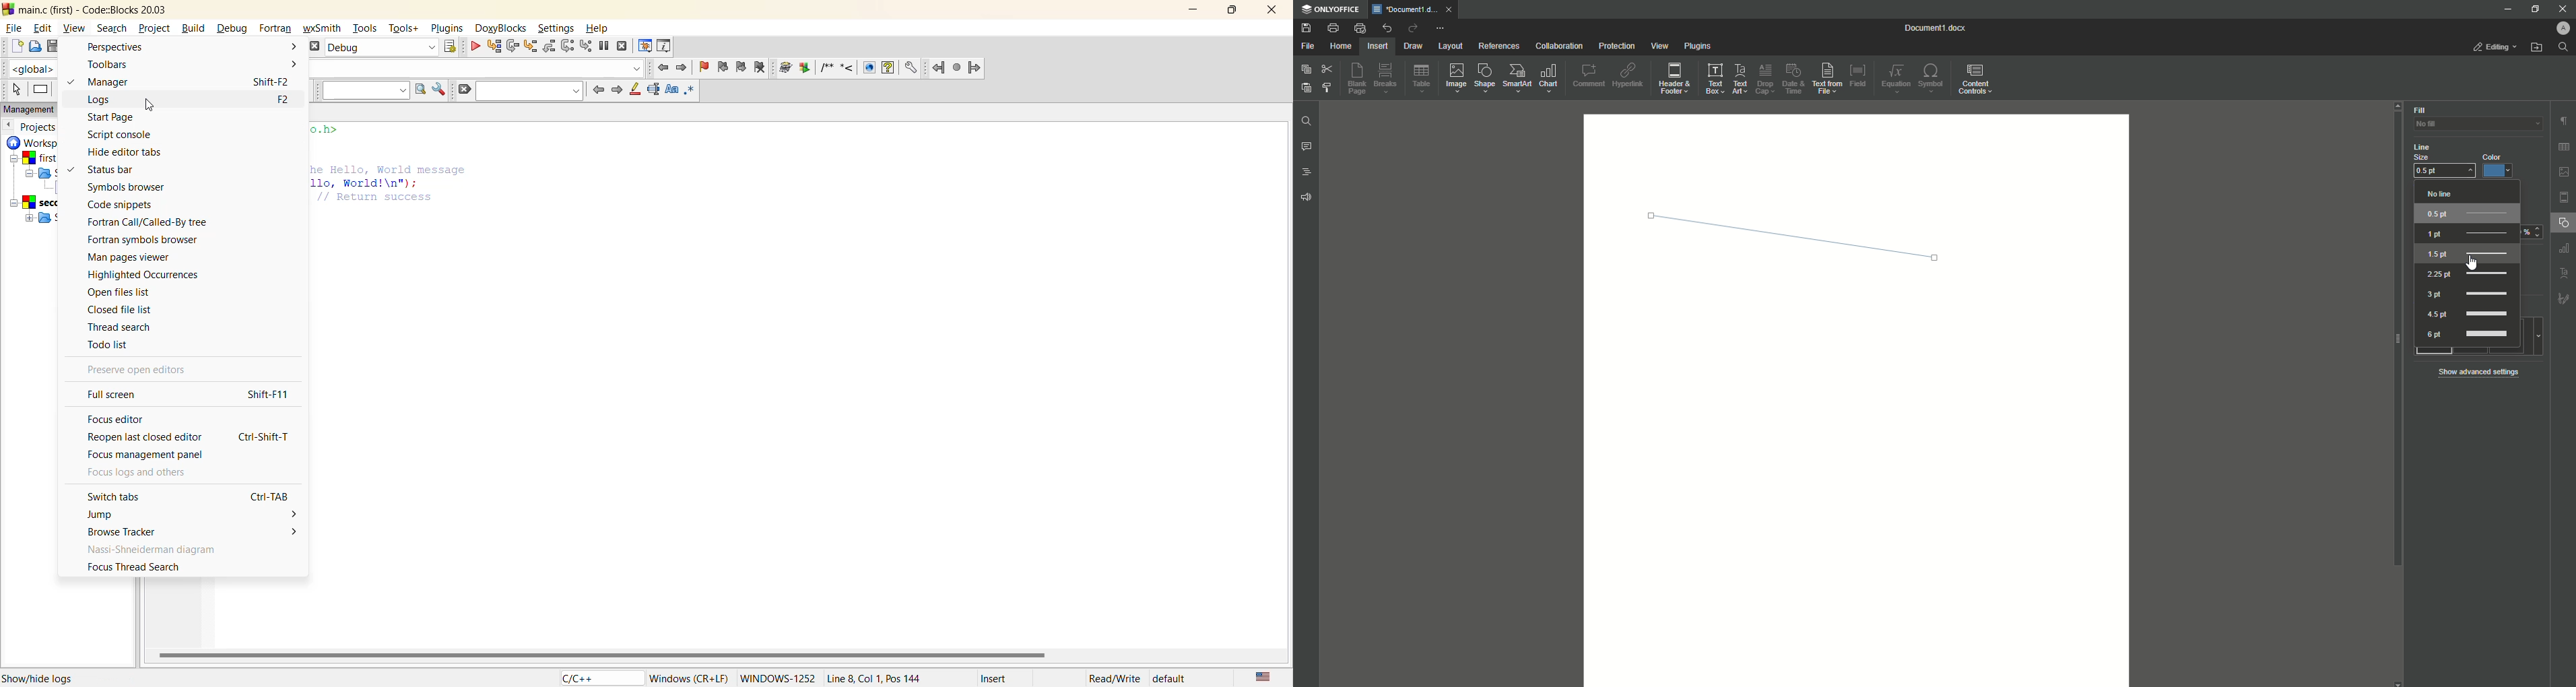 The image size is (2576, 700). What do you see at coordinates (996, 678) in the screenshot?
I see `Insert` at bounding box center [996, 678].